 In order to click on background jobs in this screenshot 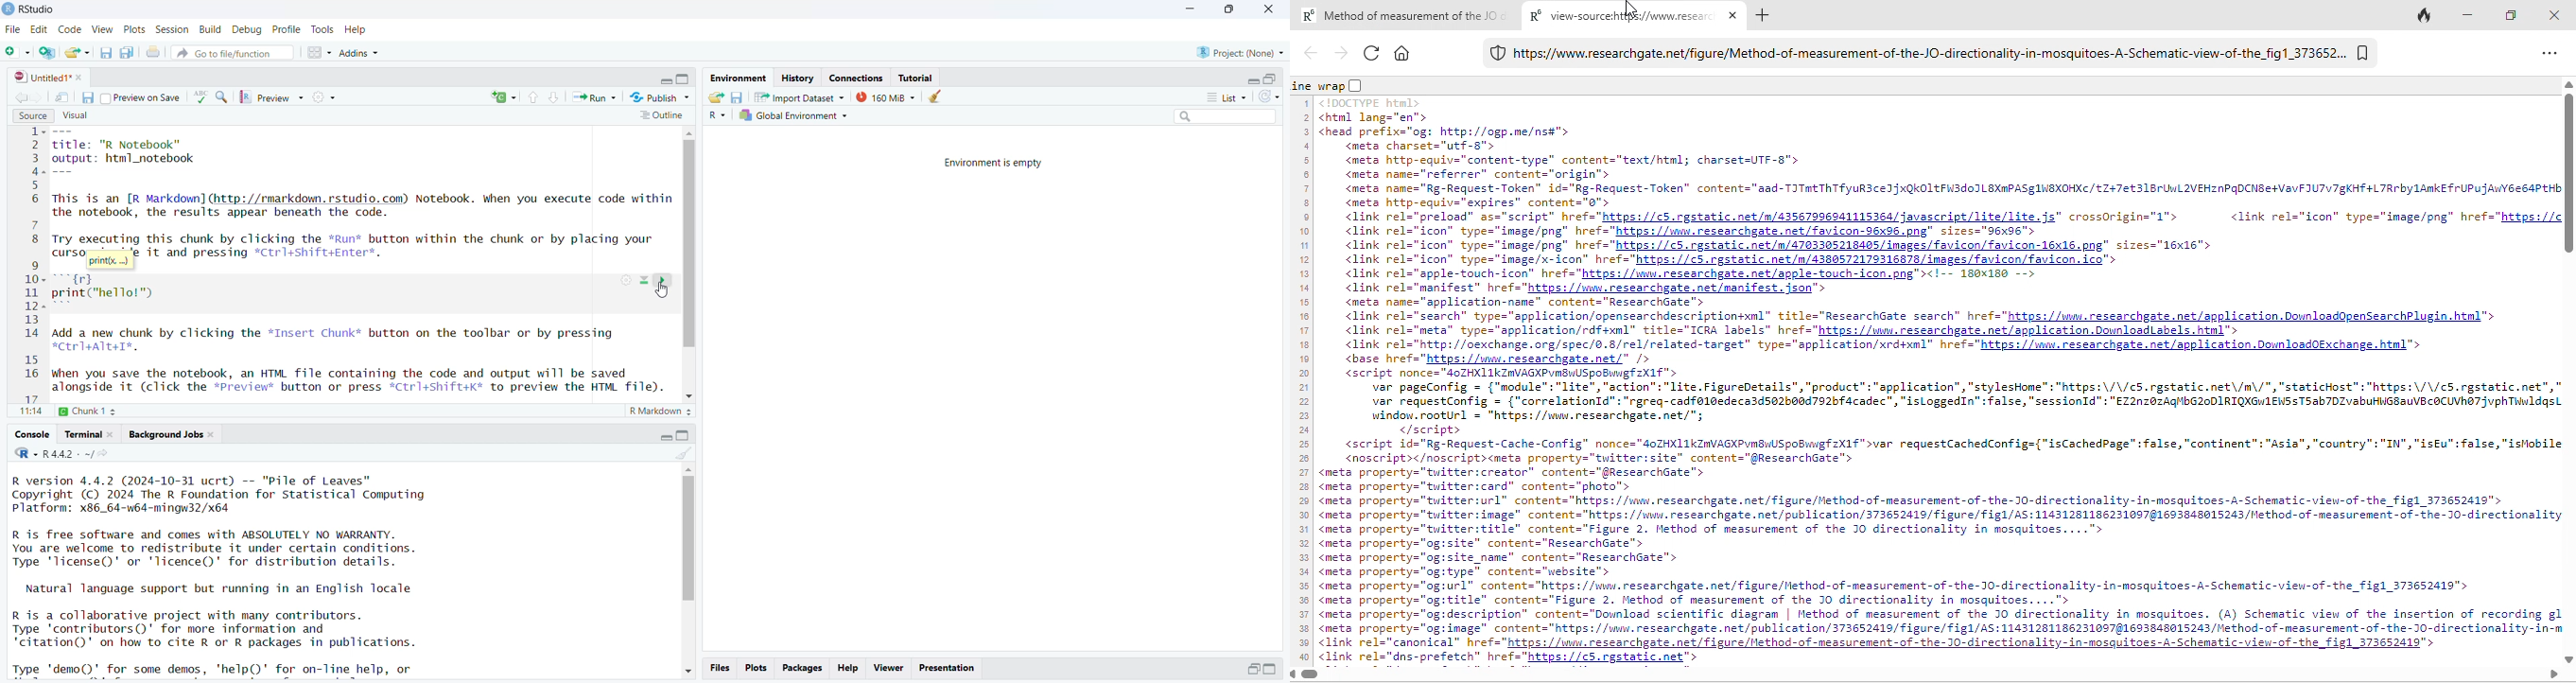, I will do `click(172, 434)`.